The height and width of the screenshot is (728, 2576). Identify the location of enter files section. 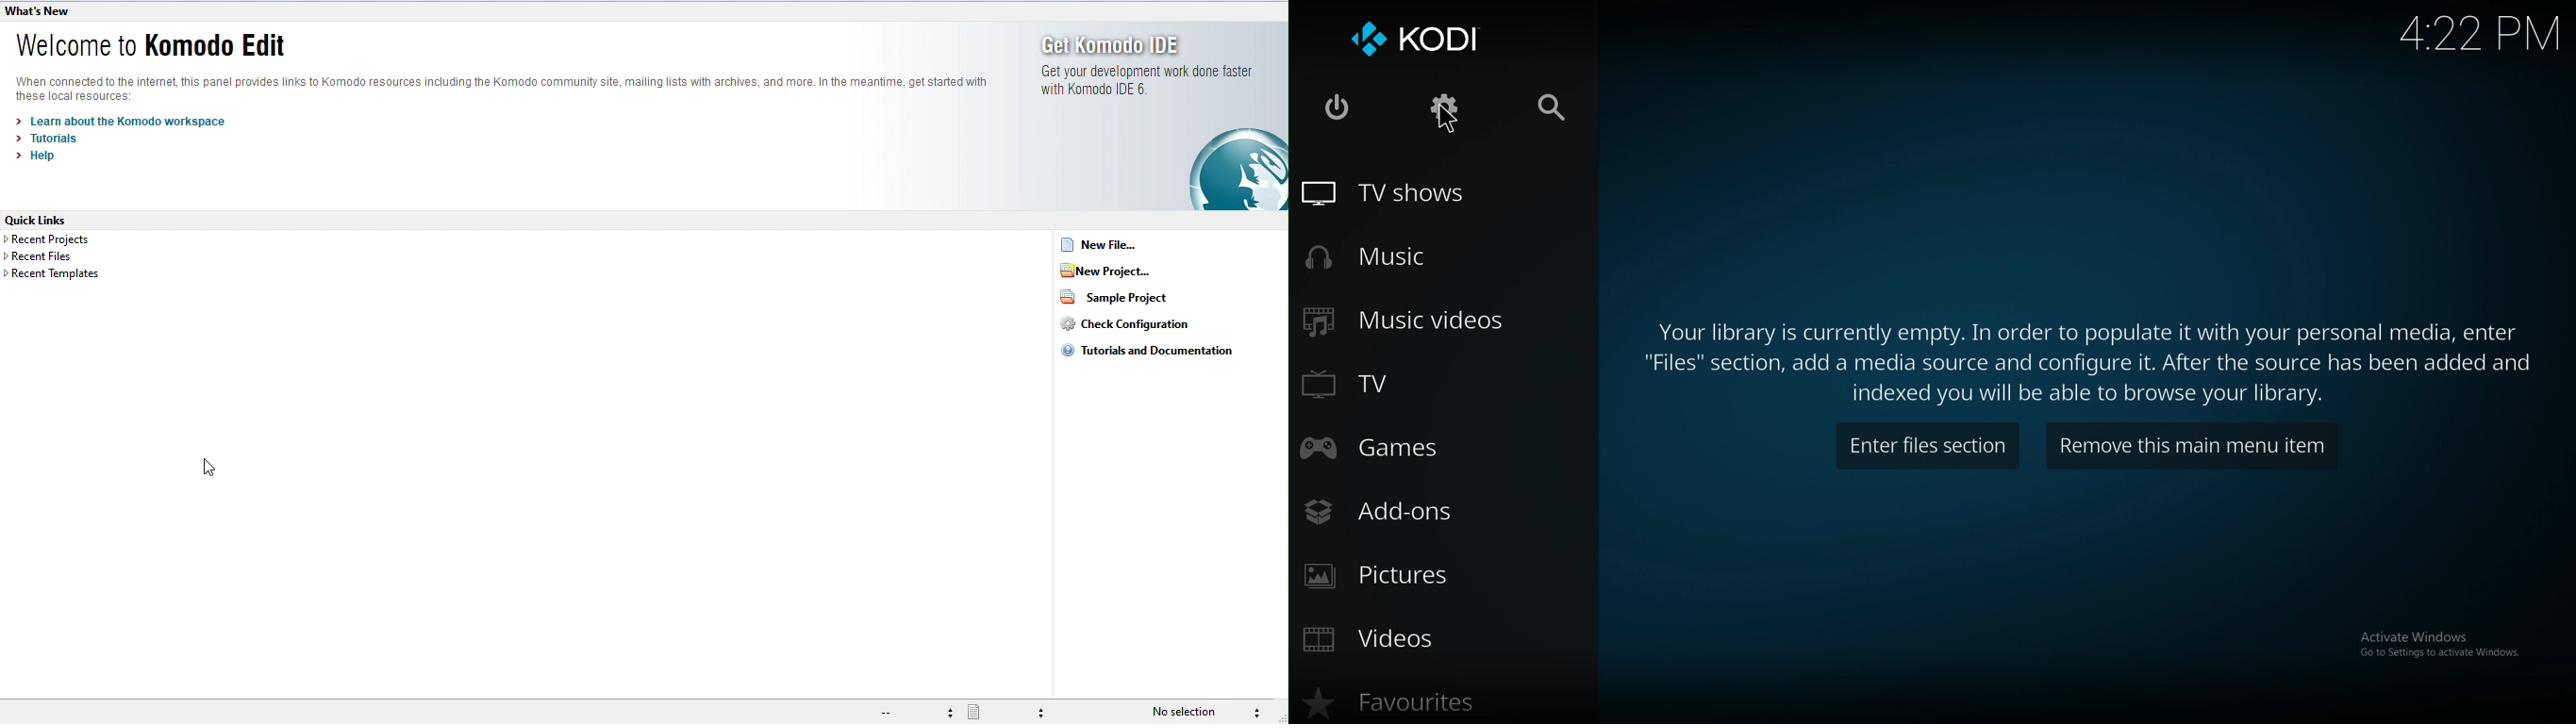
(1927, 447).